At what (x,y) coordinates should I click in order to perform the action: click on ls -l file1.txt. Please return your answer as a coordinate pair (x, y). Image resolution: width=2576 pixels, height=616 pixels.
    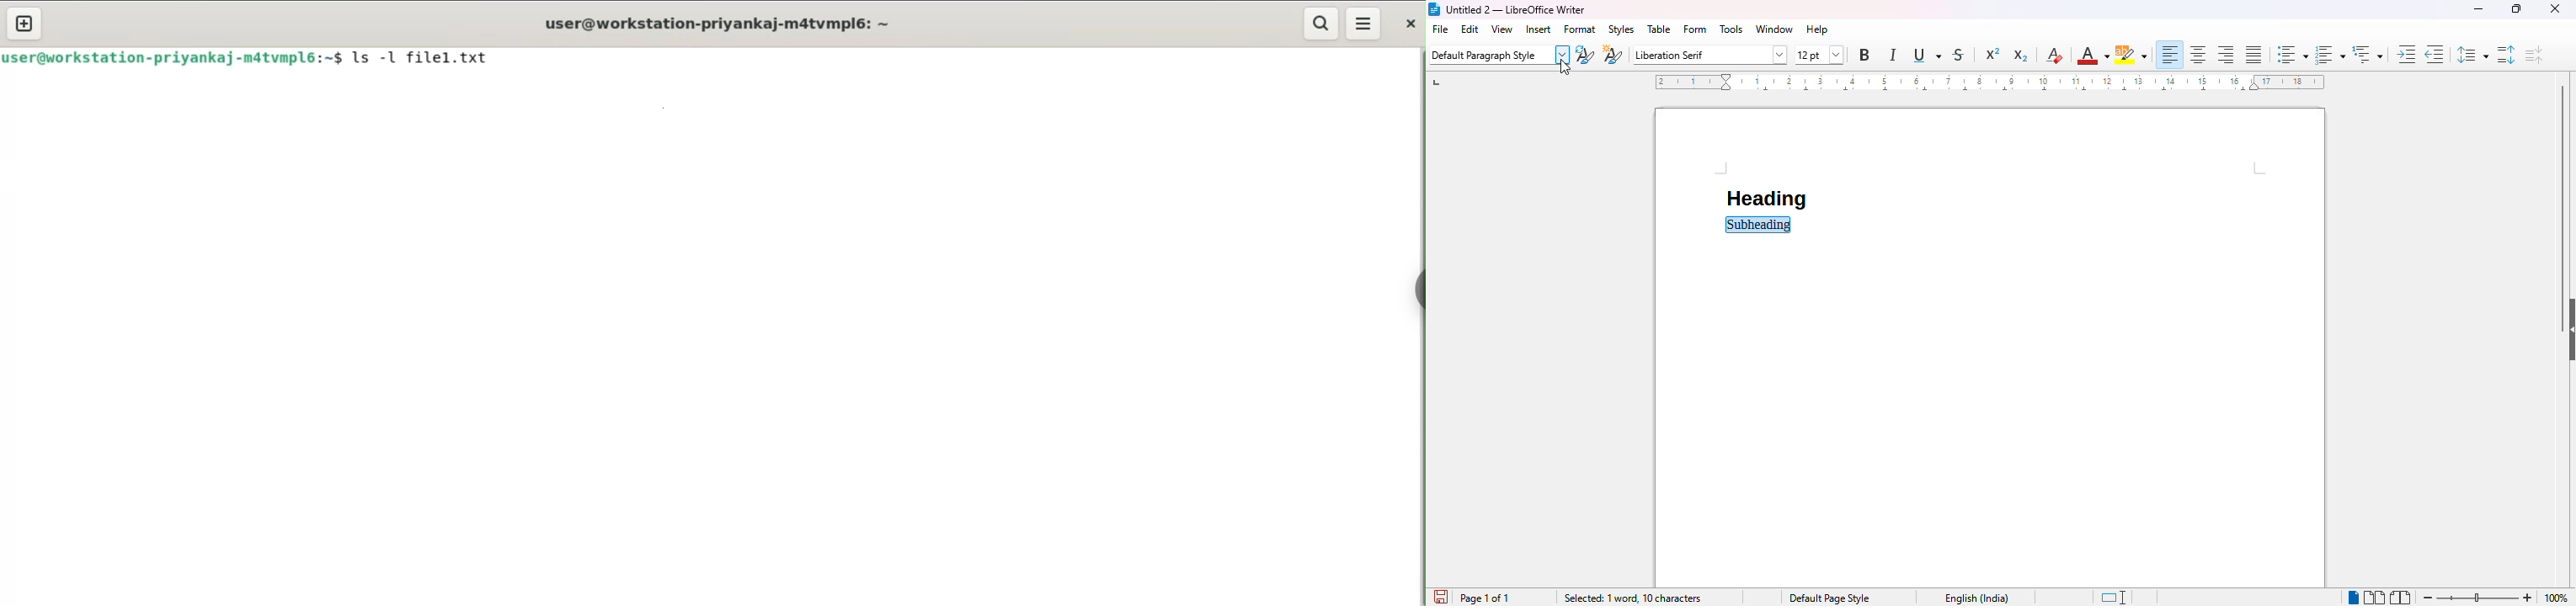
    Looking at the image, I should click on (422, 57).